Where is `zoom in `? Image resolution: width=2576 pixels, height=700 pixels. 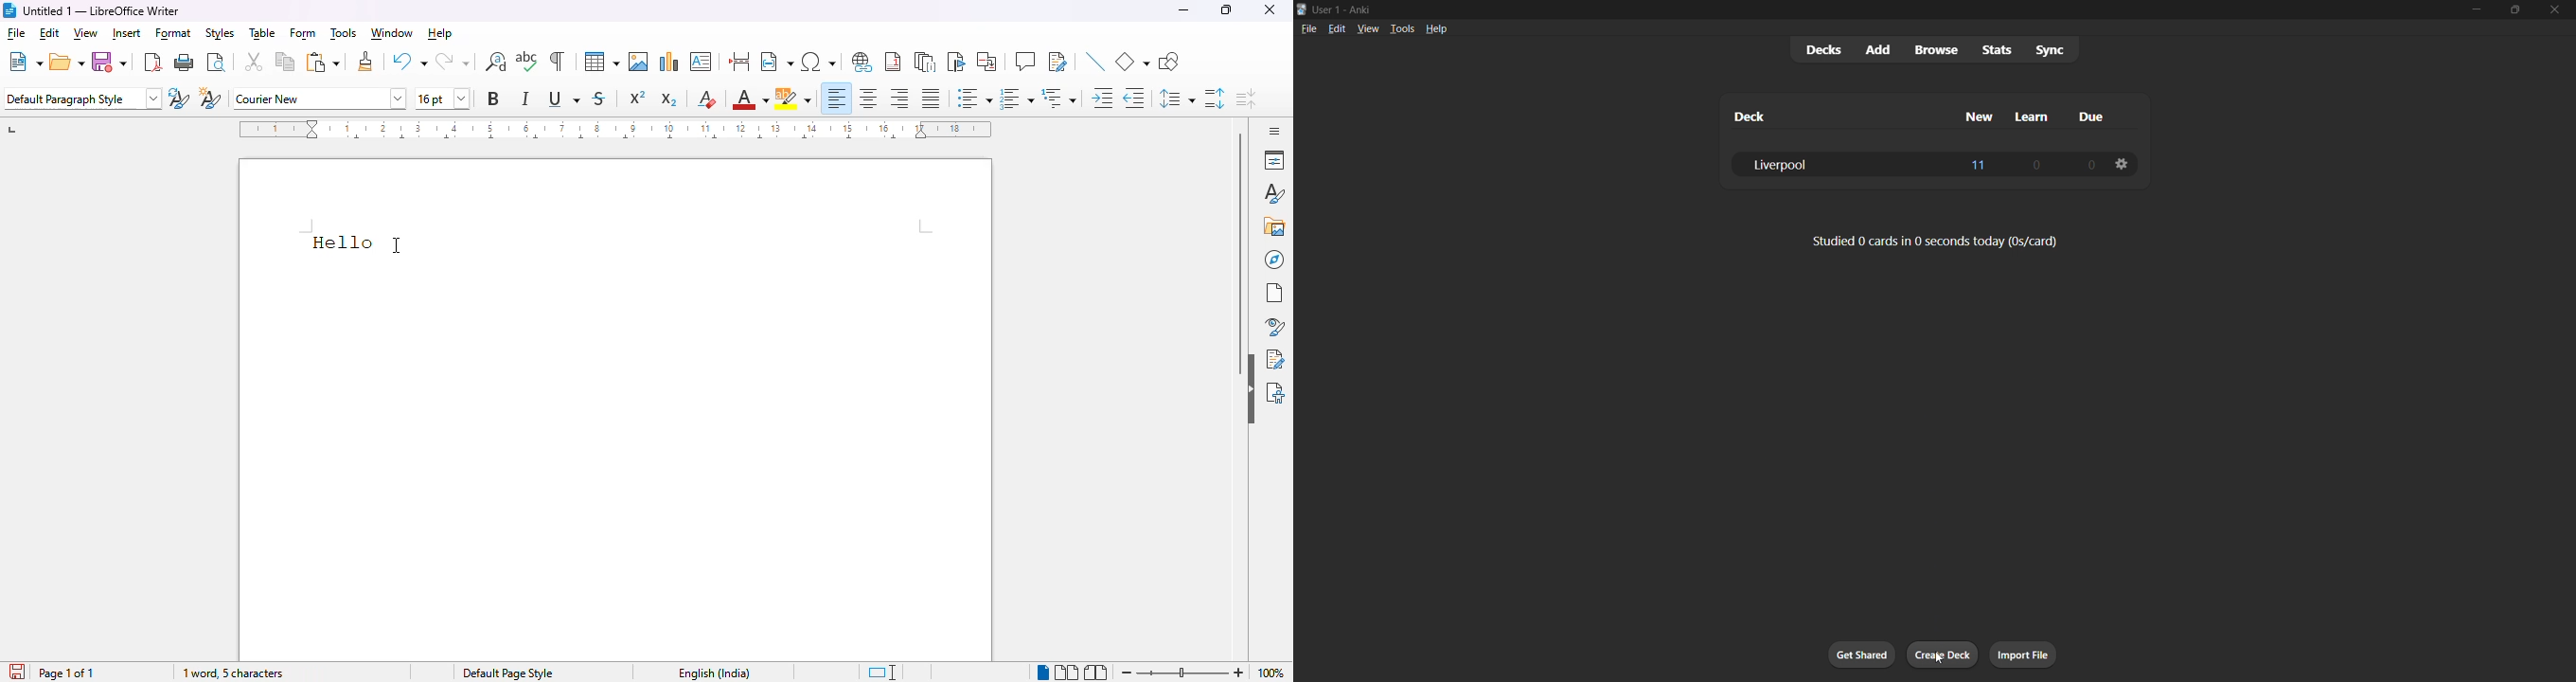 zoom in  is located at coordinates (1238, 673).